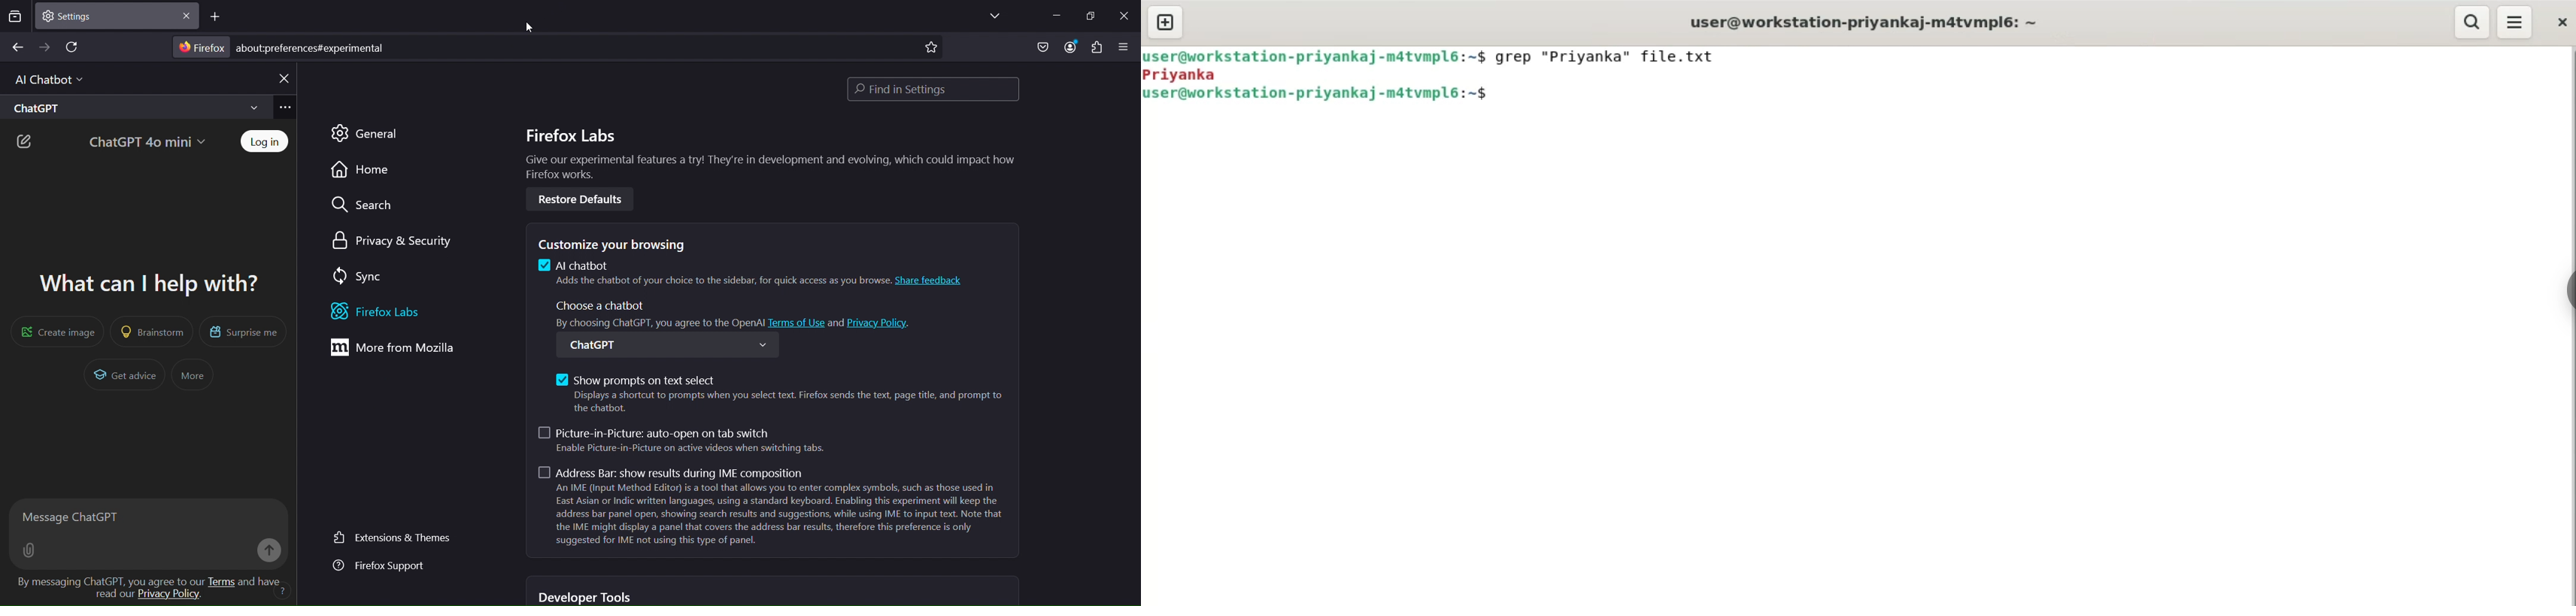 The image size is (2576, 616). Describe the element at coordinates (363, 169) in the screenshot. I see `home` at that location.